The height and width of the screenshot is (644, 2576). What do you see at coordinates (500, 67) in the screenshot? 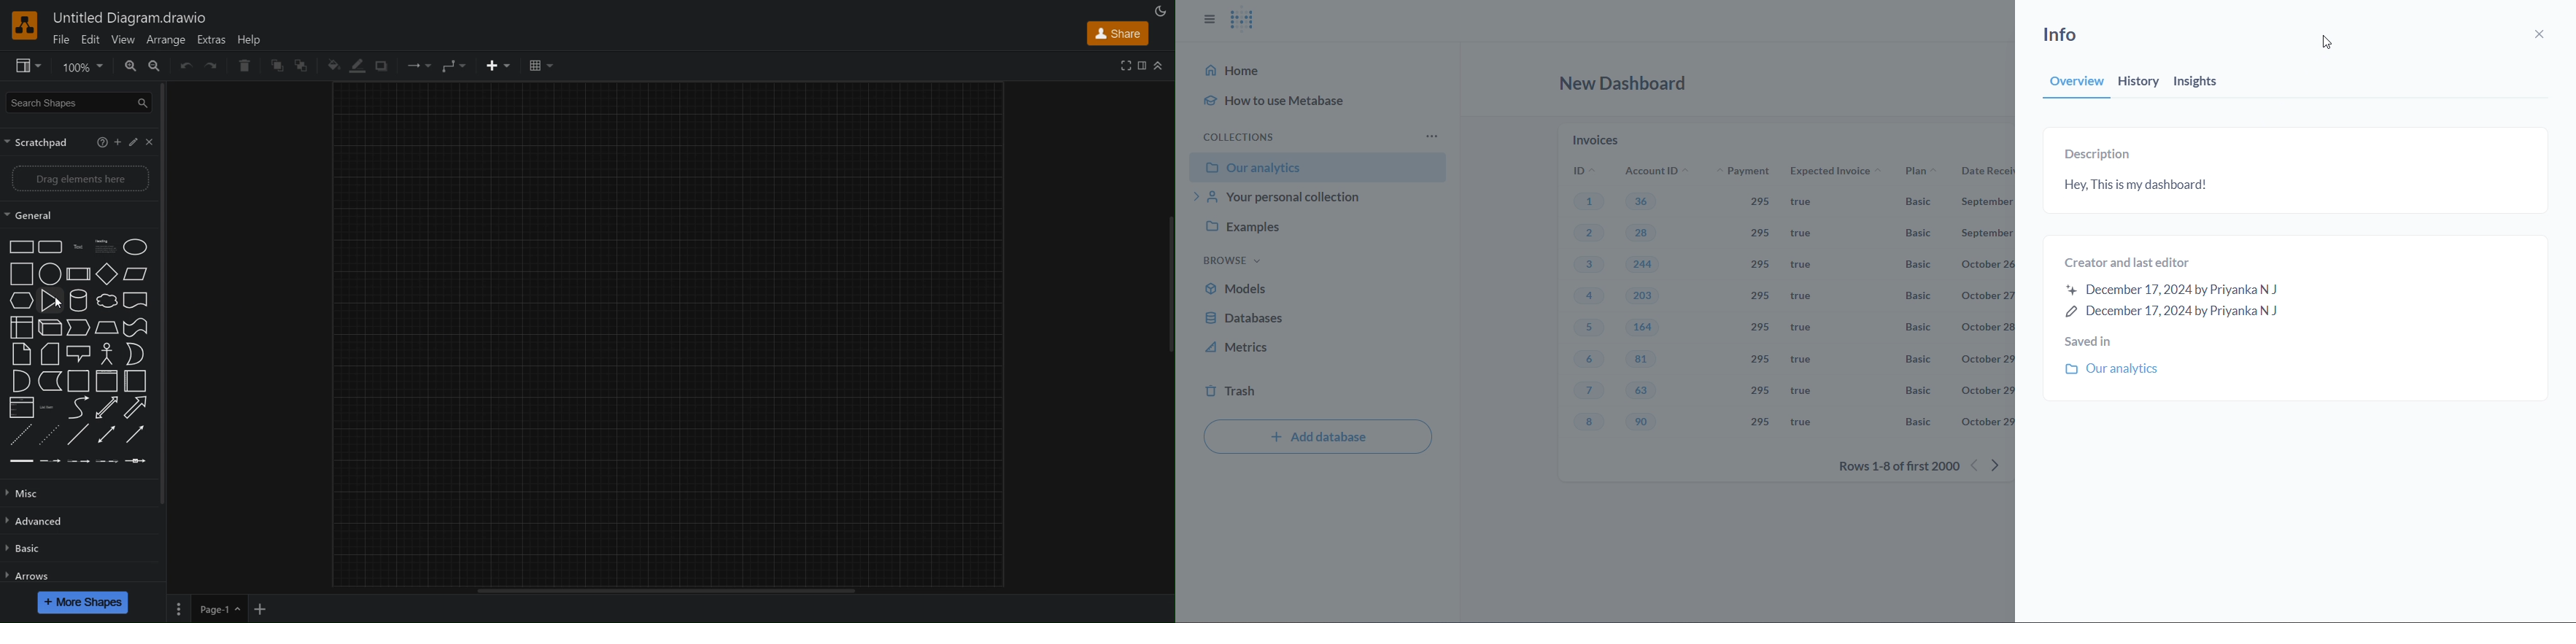
I see `Insert` at bounding box center [500, 67].